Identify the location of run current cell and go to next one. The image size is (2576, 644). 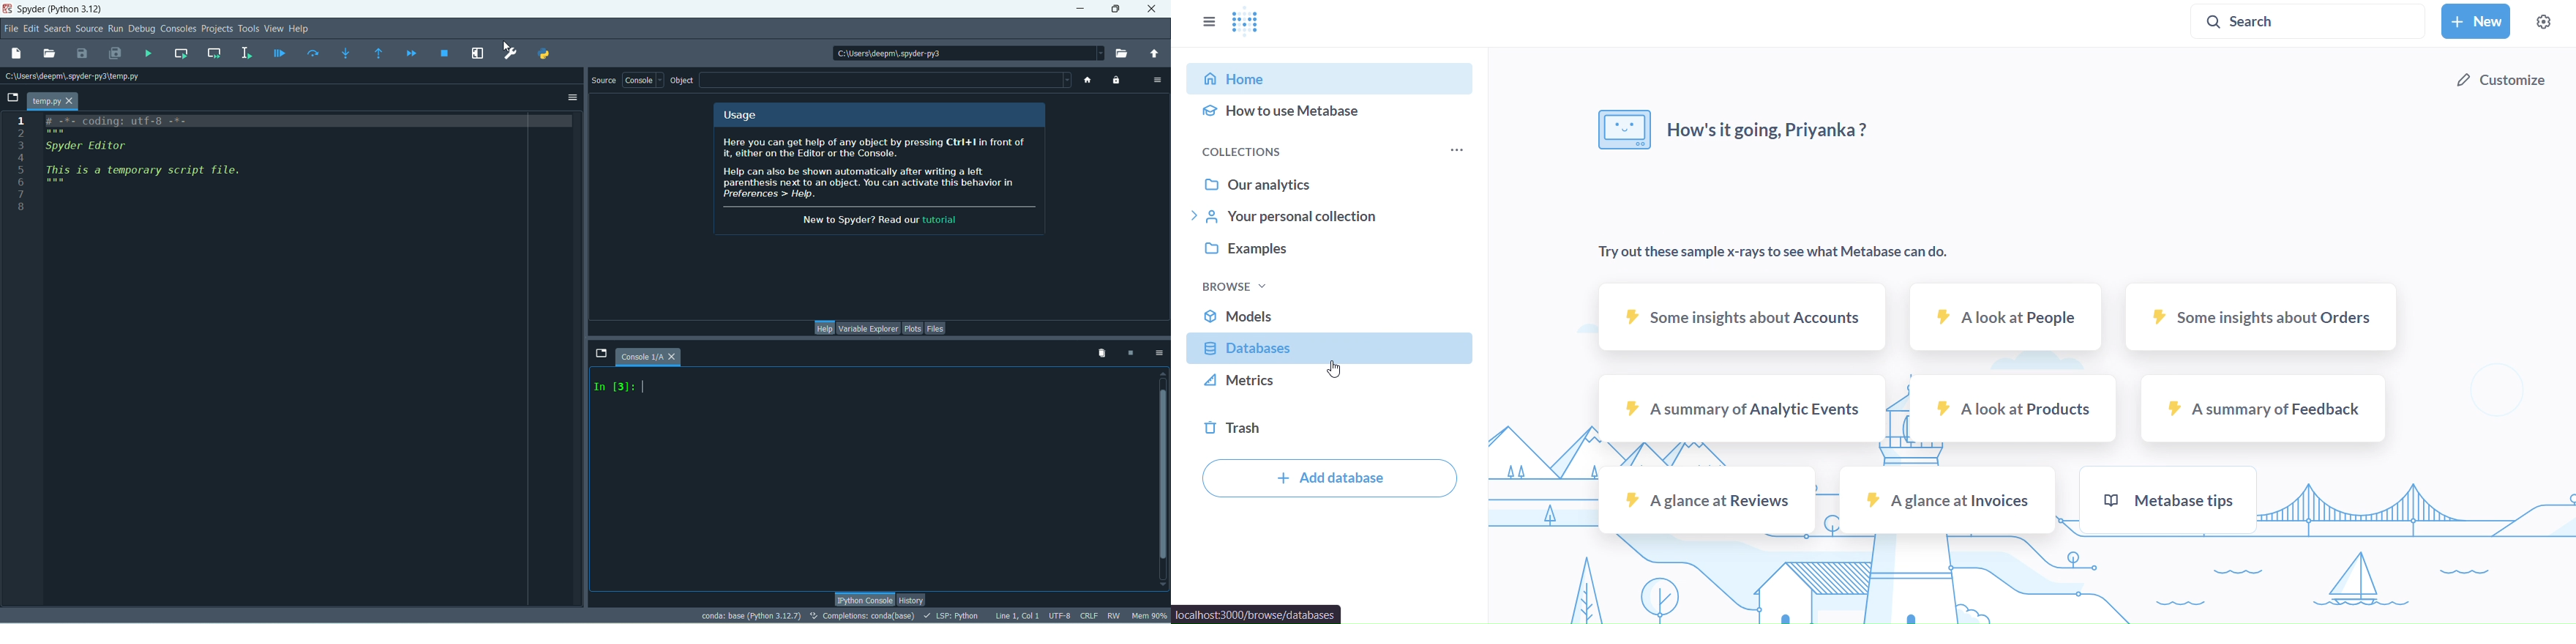
(215, 54).